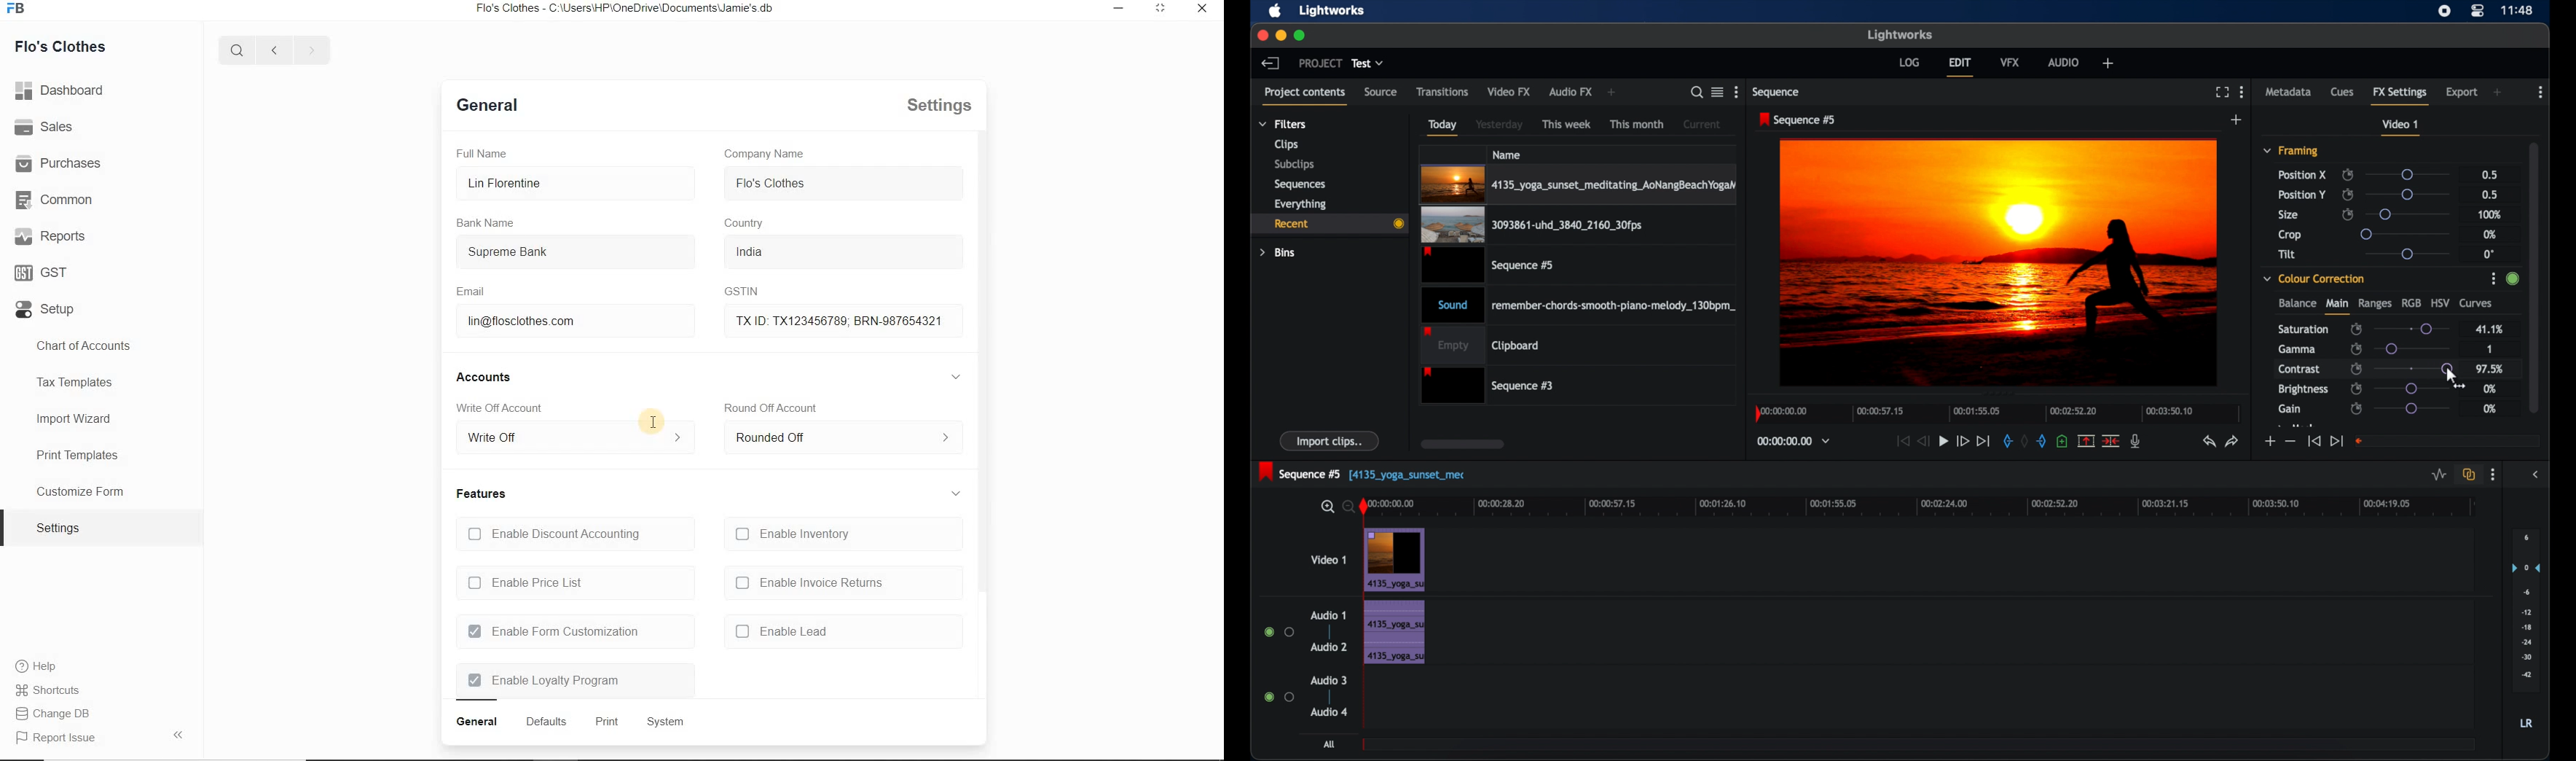 The width and height of the screenshot is (2576, 784). I want to click on text, so click(1408, 473).